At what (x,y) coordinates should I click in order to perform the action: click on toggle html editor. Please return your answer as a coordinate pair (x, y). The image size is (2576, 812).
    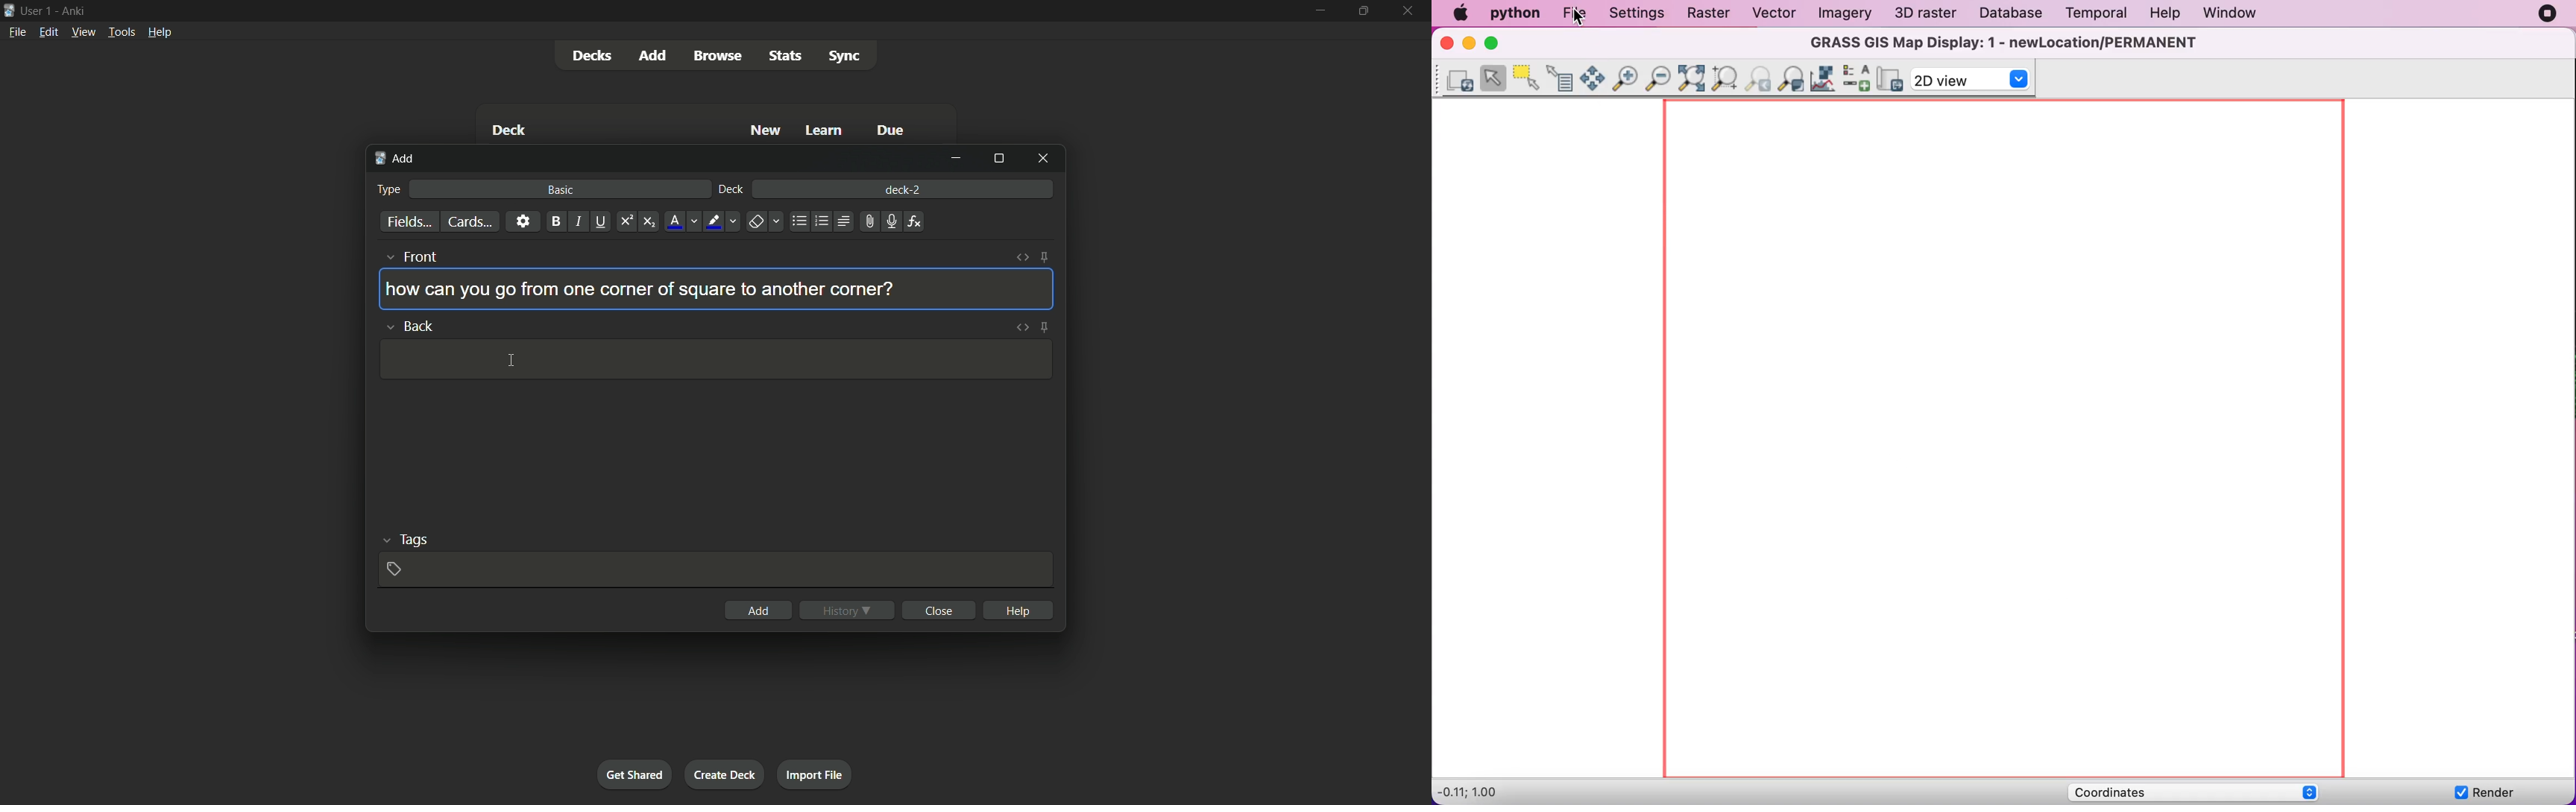
    Looking at the image, I should click on (1025, 256).